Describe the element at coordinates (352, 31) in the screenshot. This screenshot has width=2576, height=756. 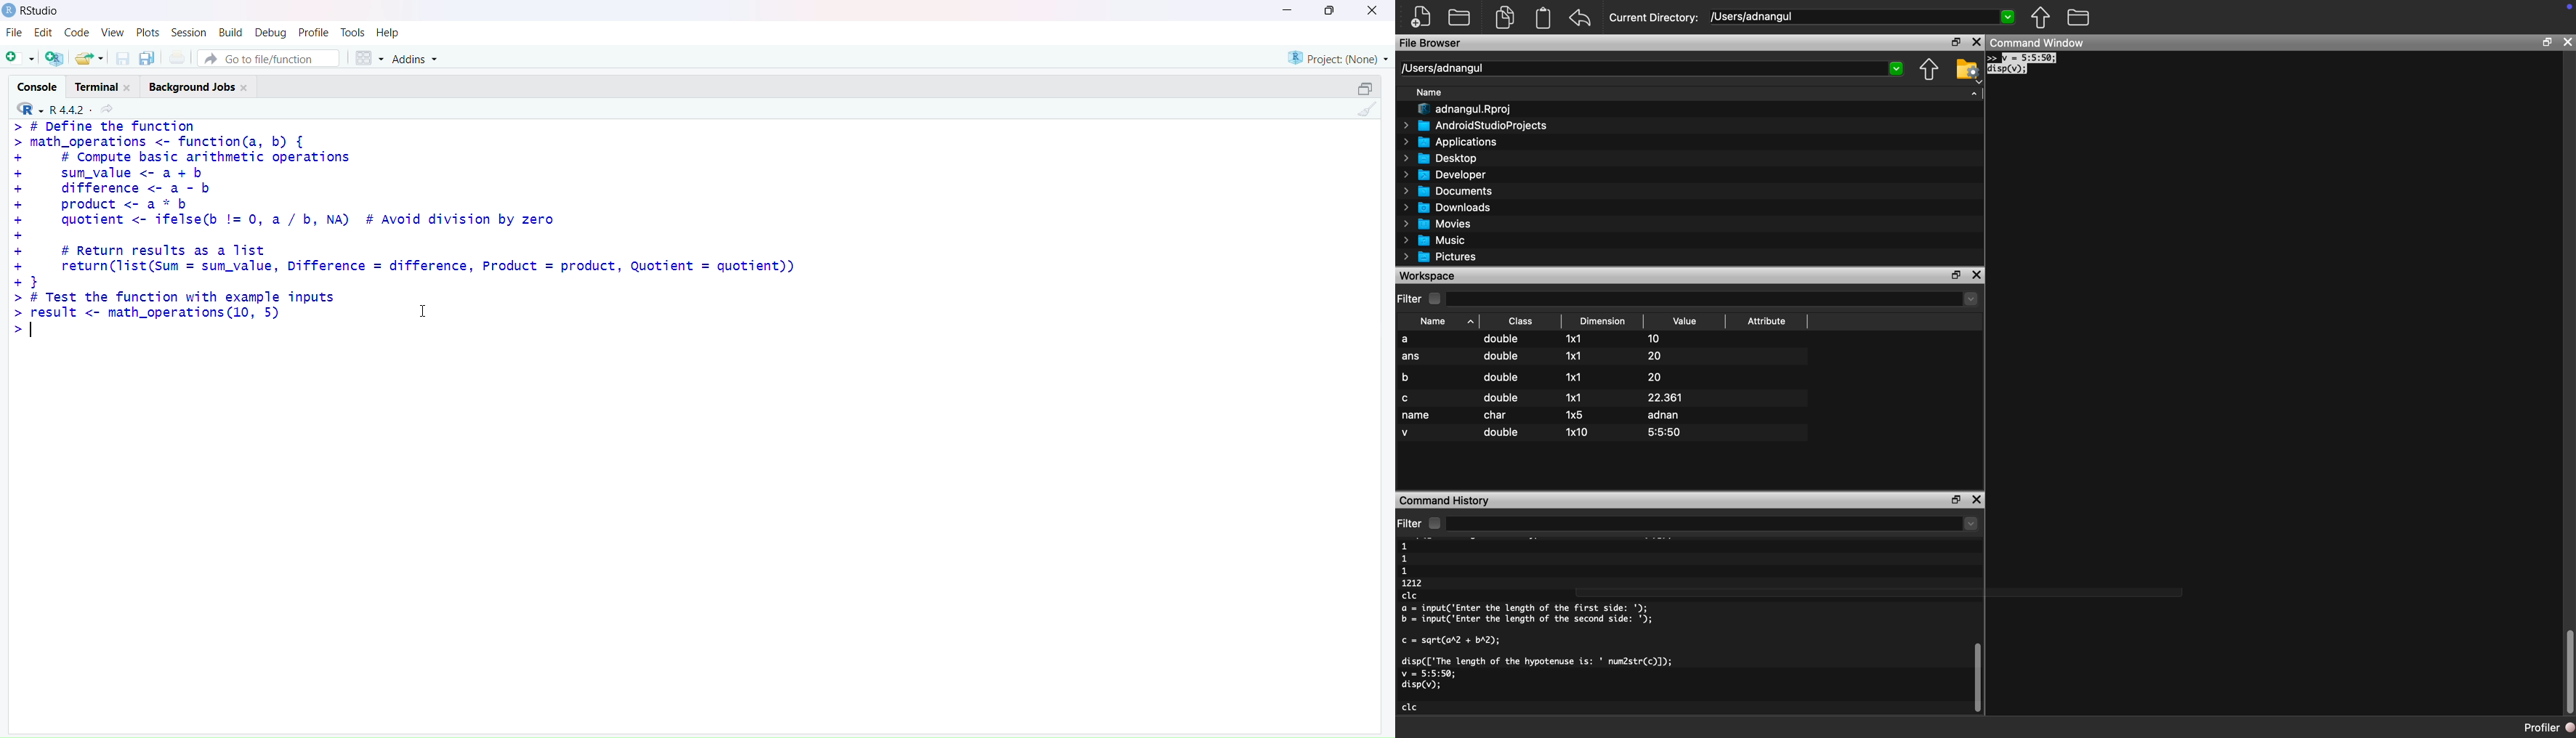
I see `Tasks` at that location.